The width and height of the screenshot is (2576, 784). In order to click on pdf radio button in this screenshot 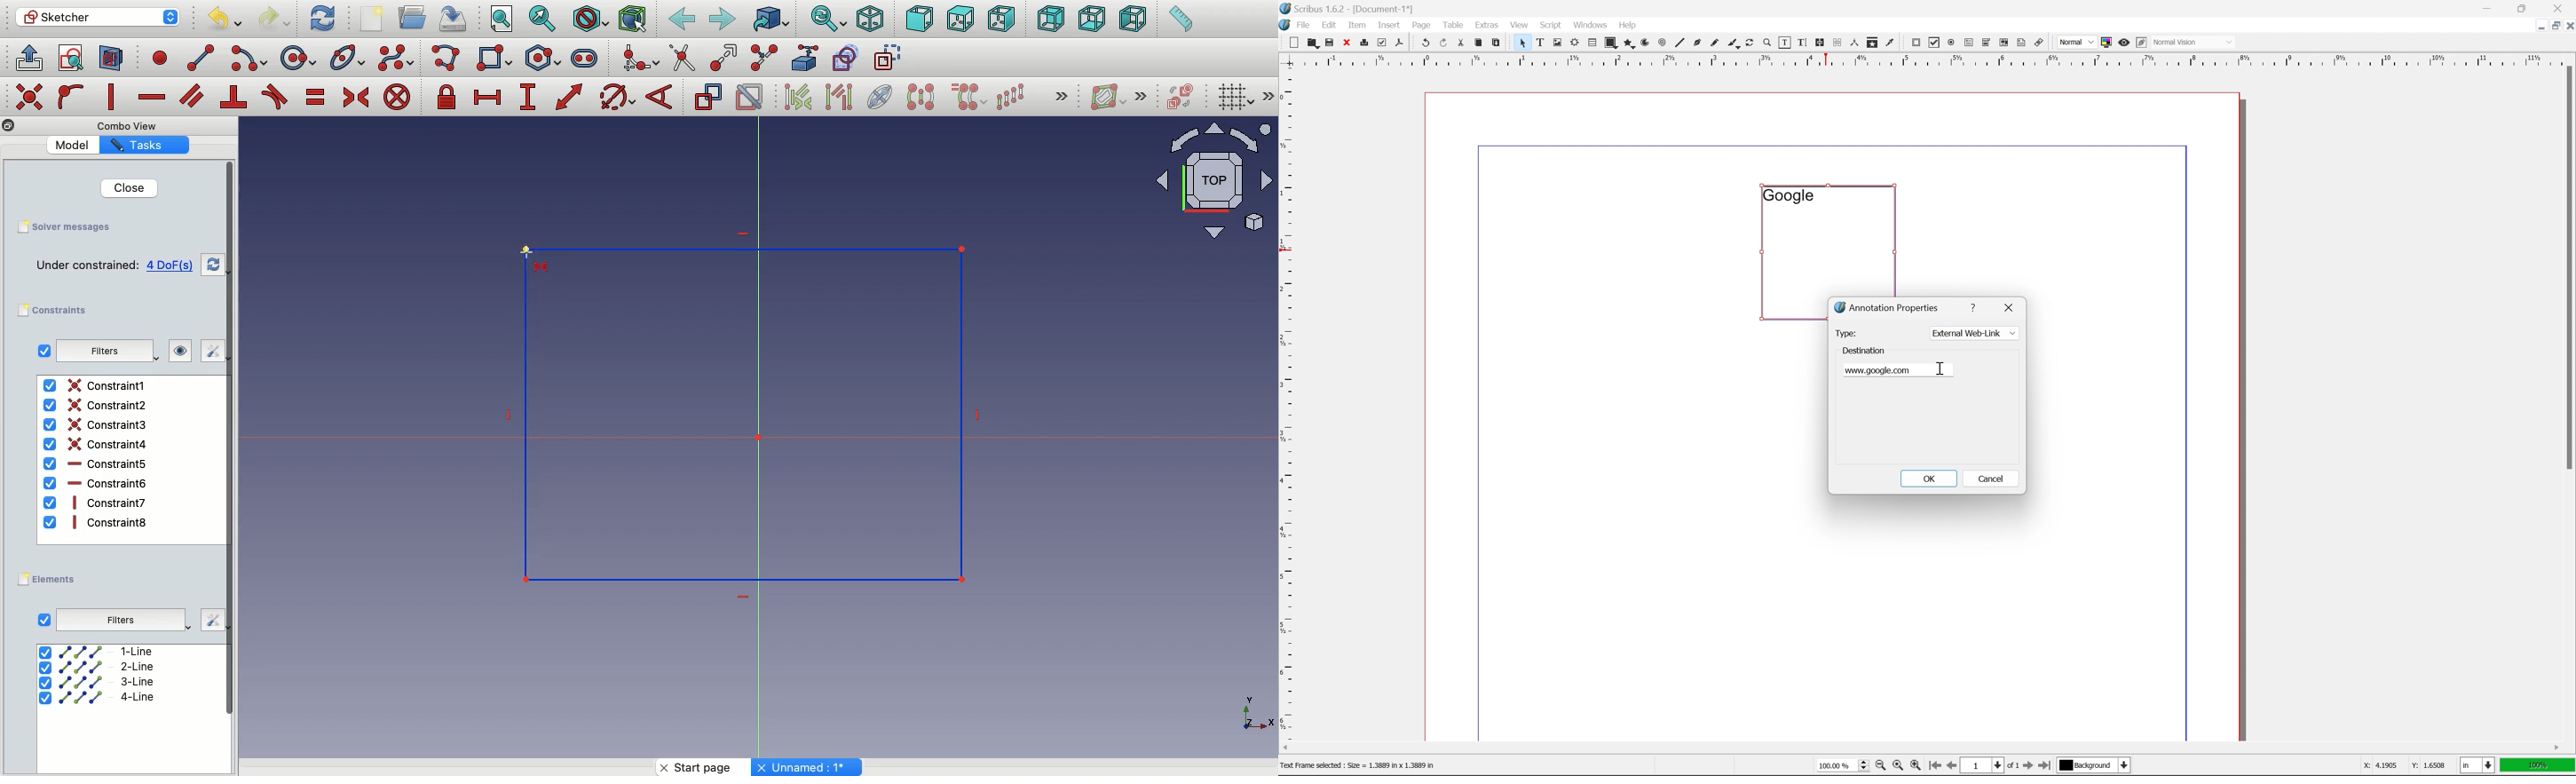, I will do `click(1949, 43)`.